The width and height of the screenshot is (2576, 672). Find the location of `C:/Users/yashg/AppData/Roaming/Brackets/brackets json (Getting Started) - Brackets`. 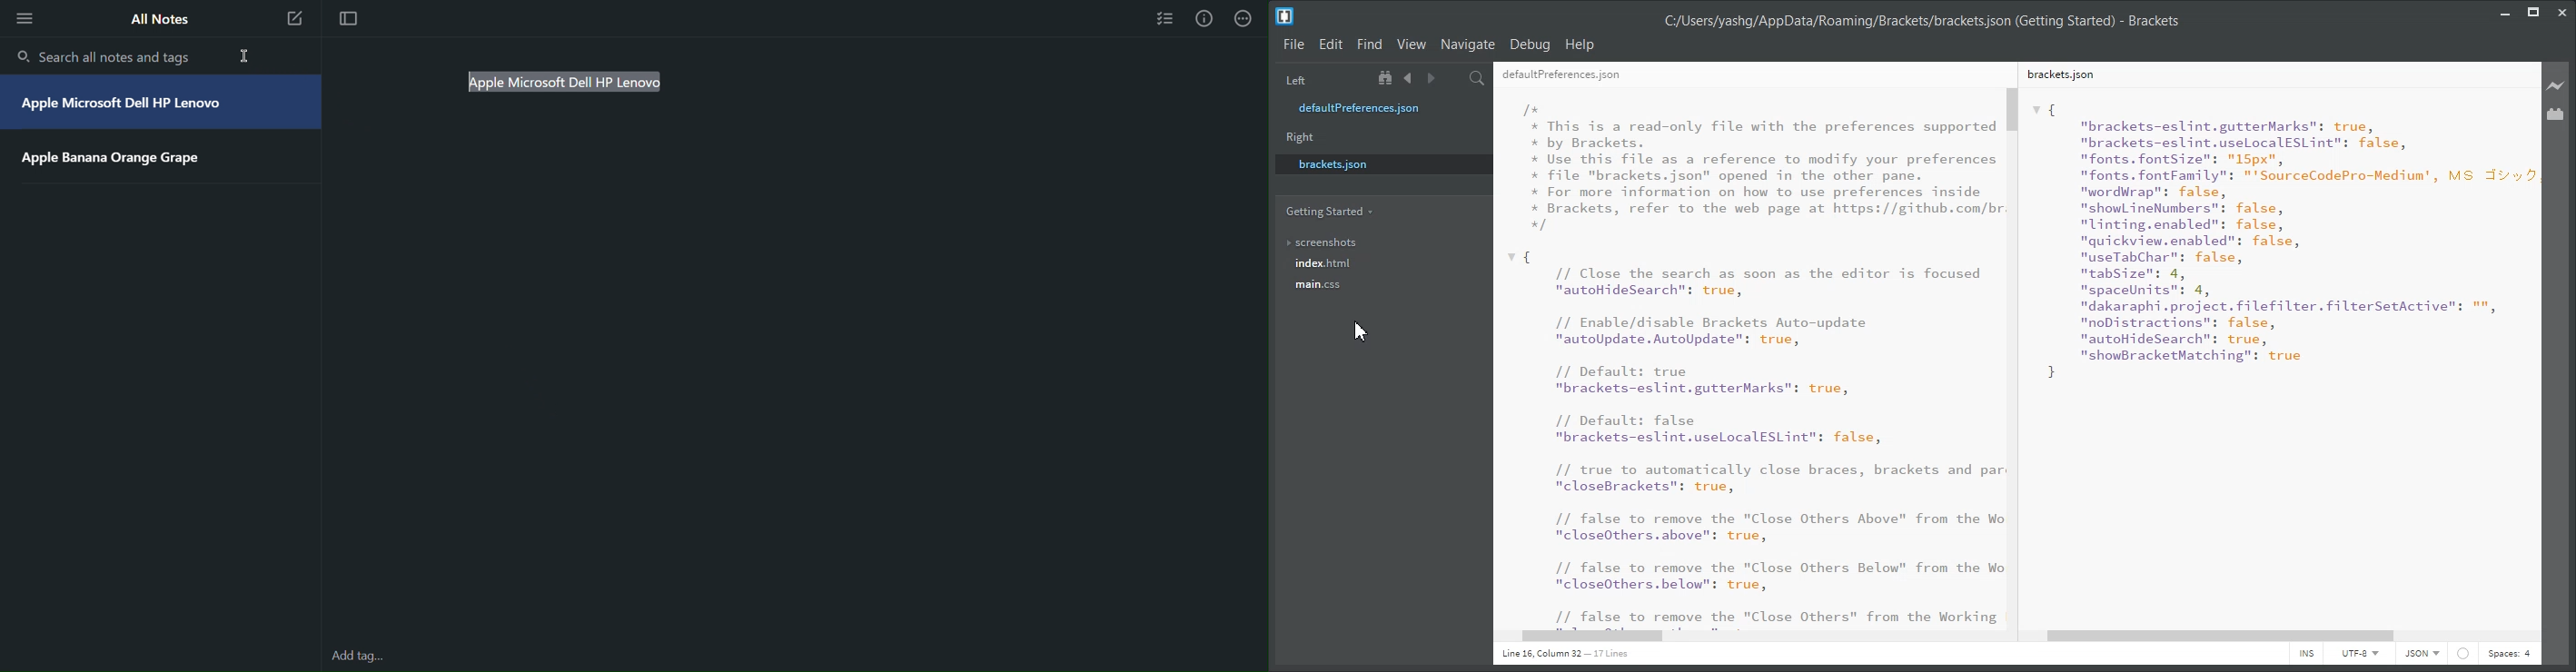

C:/Users/yashg/AppData/Roaming/Brackets/brackets json (Getting Started) - Brackets is located at coordinates (1925, 22).